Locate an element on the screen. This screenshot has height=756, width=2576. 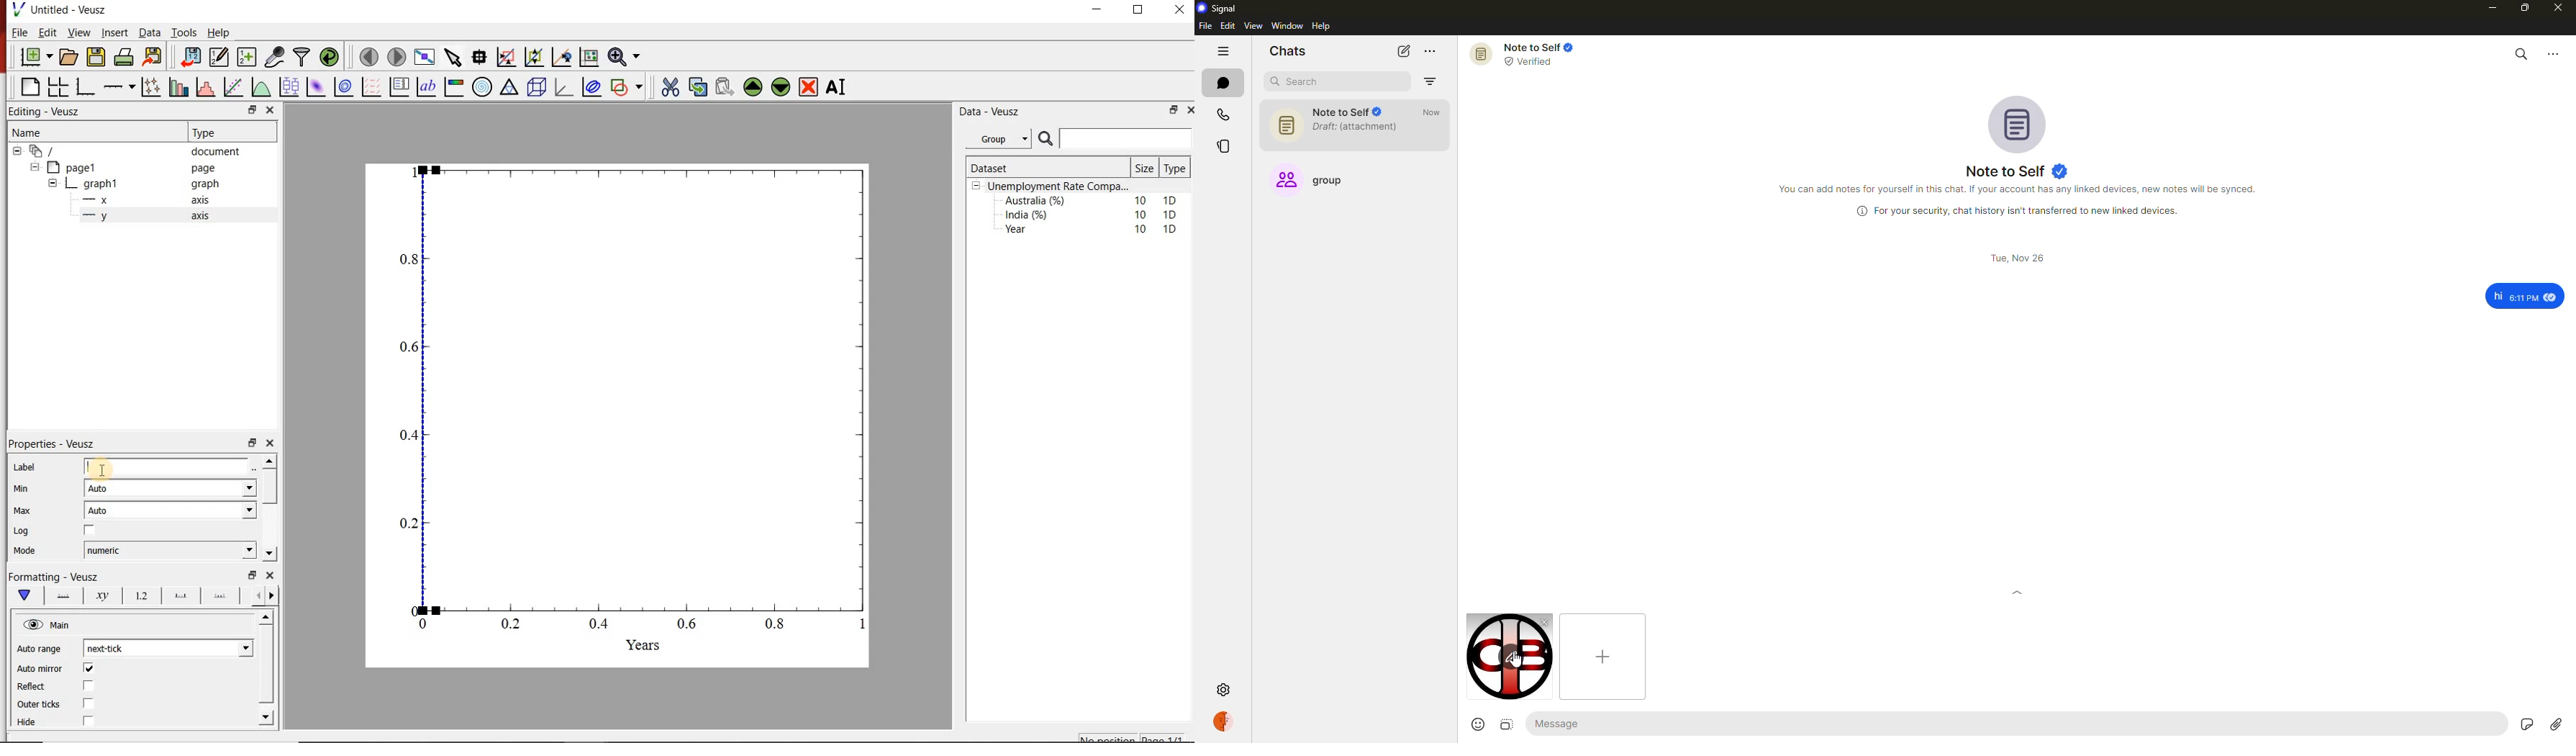
profile pic is located at coordinates (2018, 122).